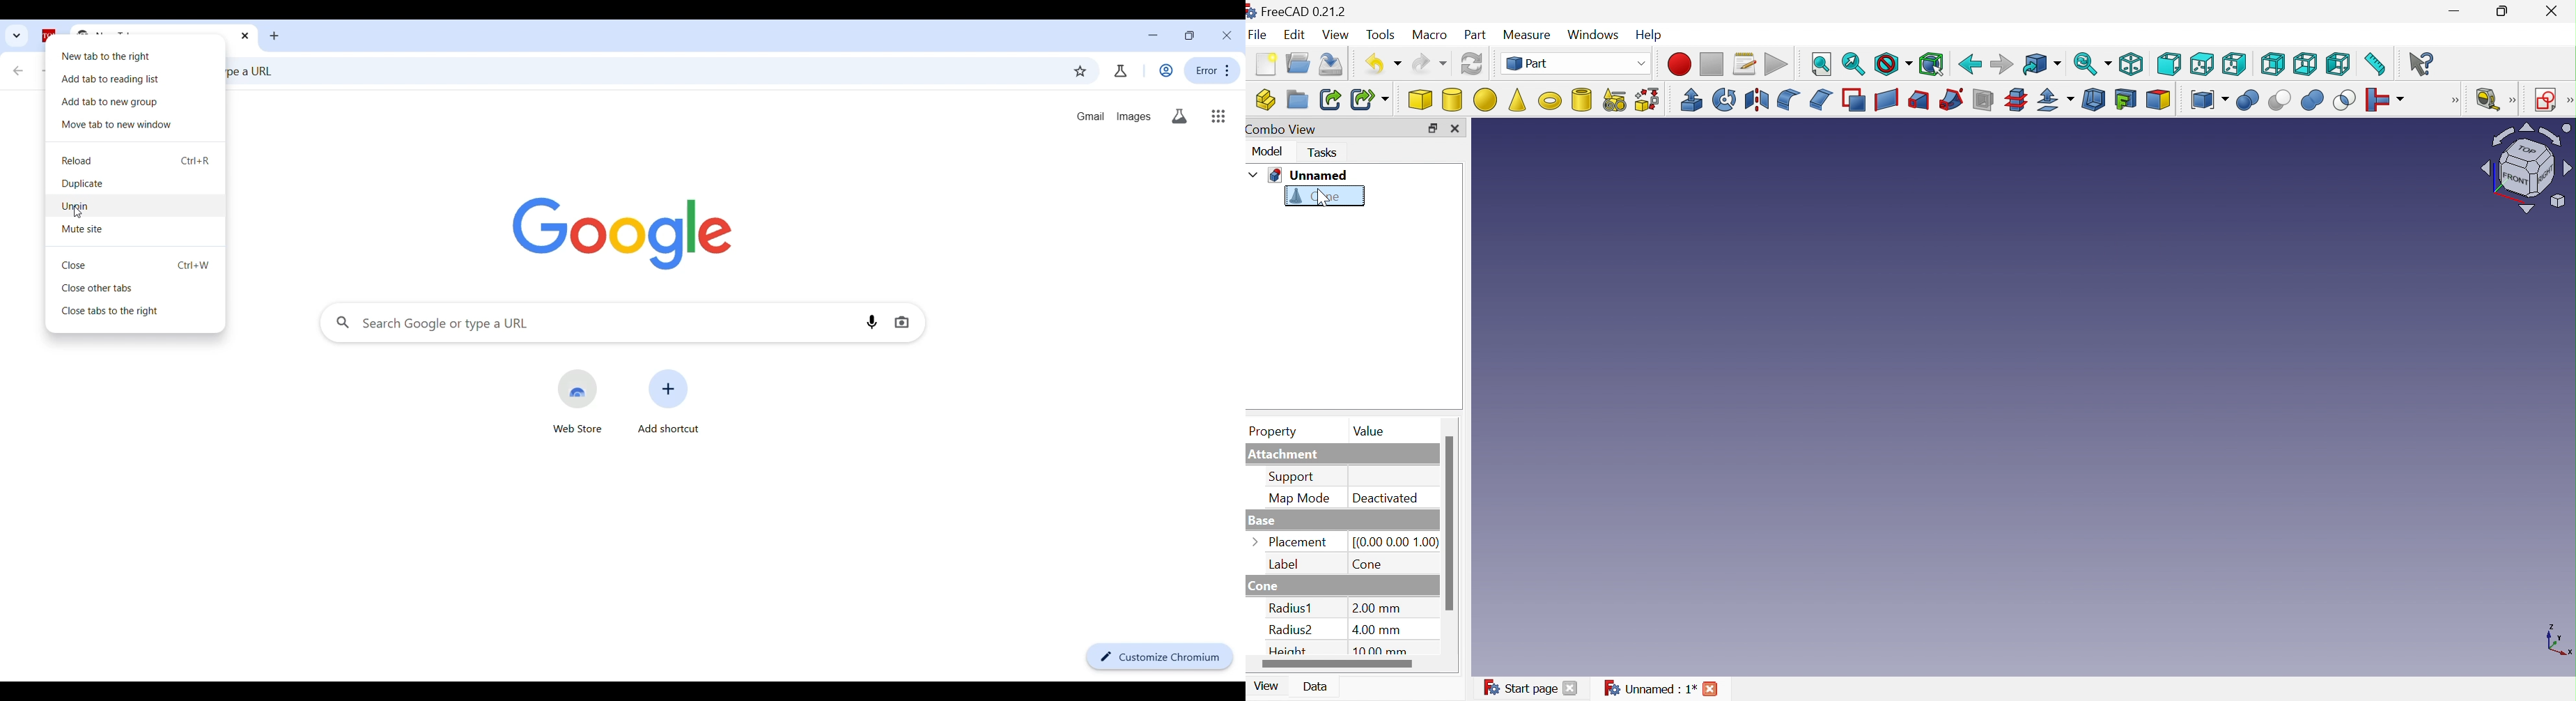 This screenshot has height=728, width=2576. I want to click on Intersection, so click(2345, 102).